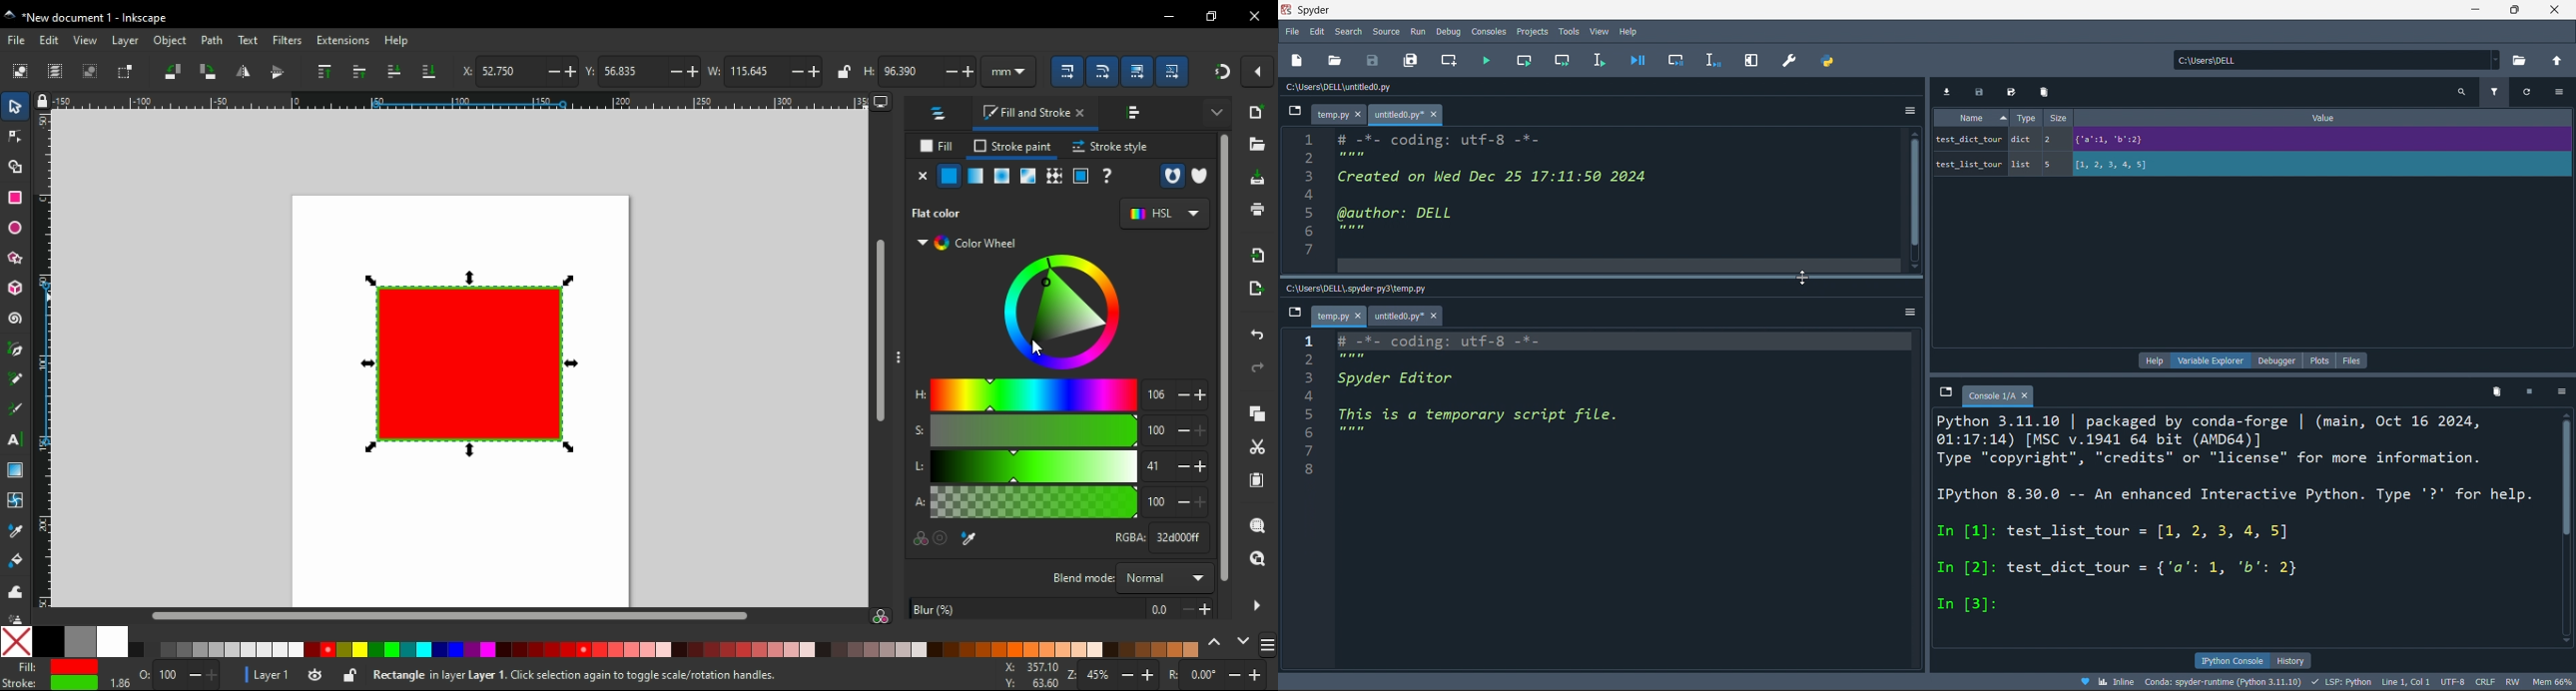 This screenshot has width=2576, height=700. I want to click on rectangle tool, so click(15, 197).